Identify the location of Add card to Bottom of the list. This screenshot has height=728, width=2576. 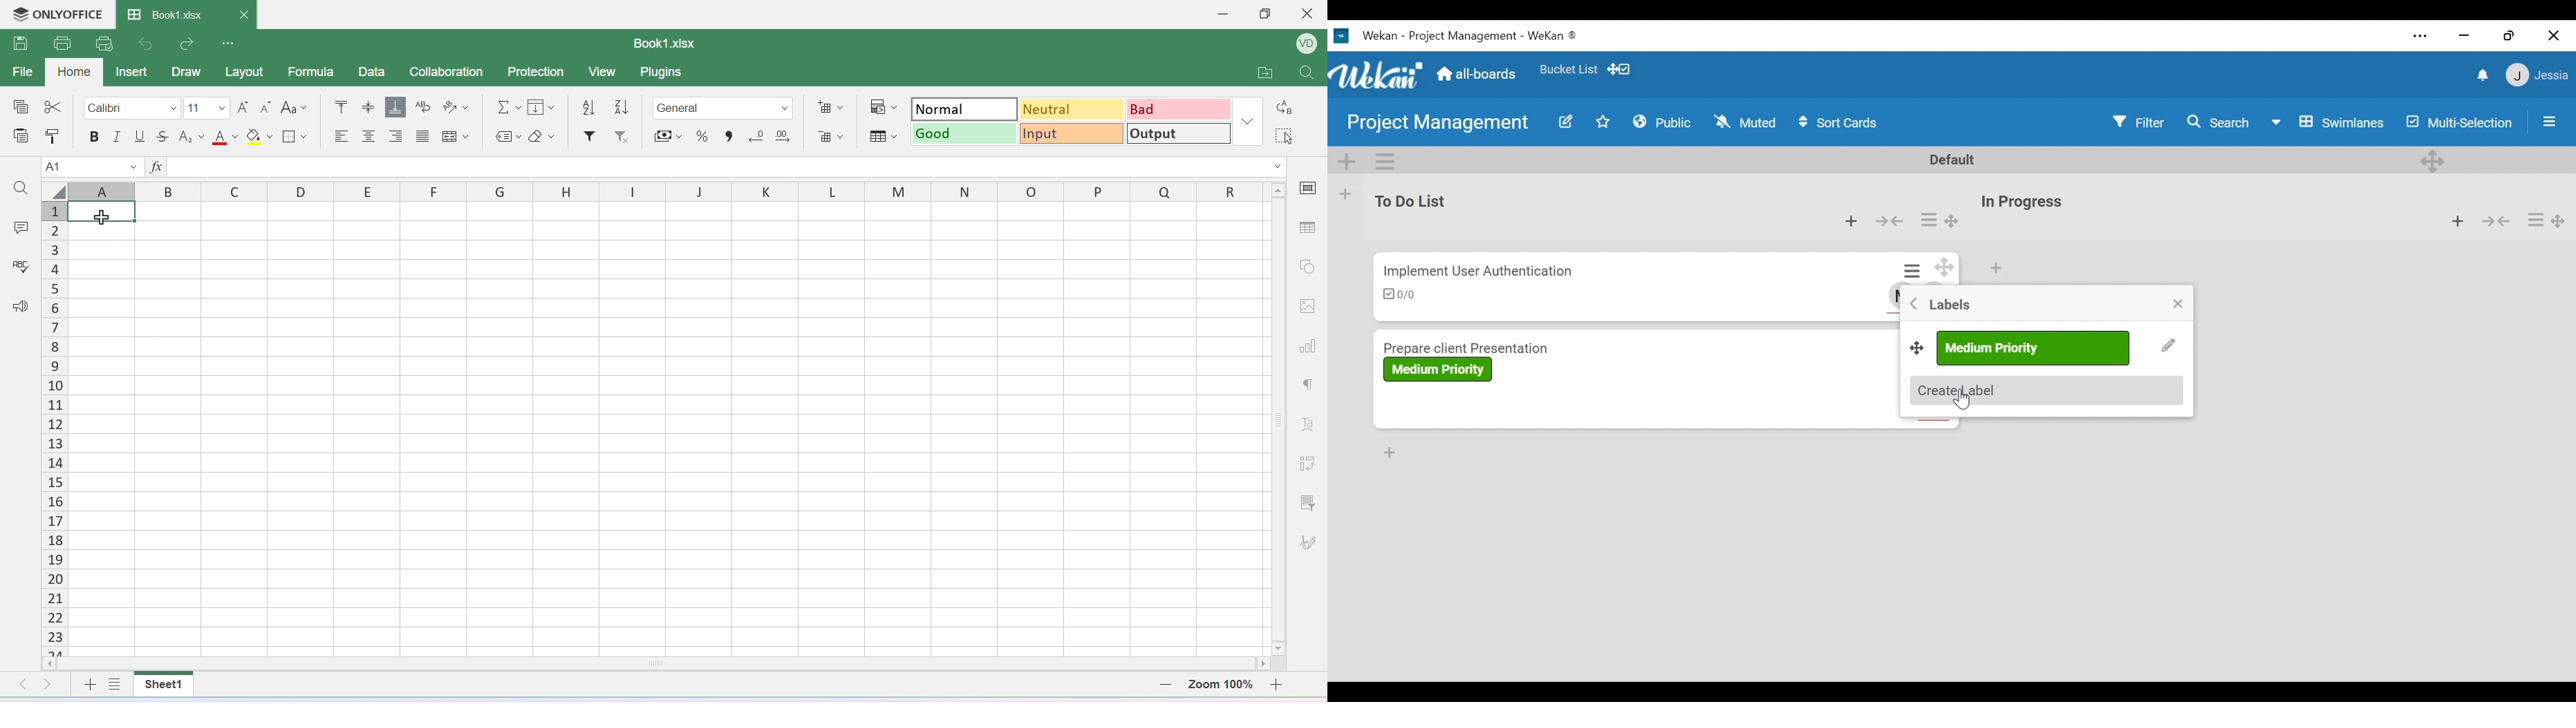
(1389, 452).